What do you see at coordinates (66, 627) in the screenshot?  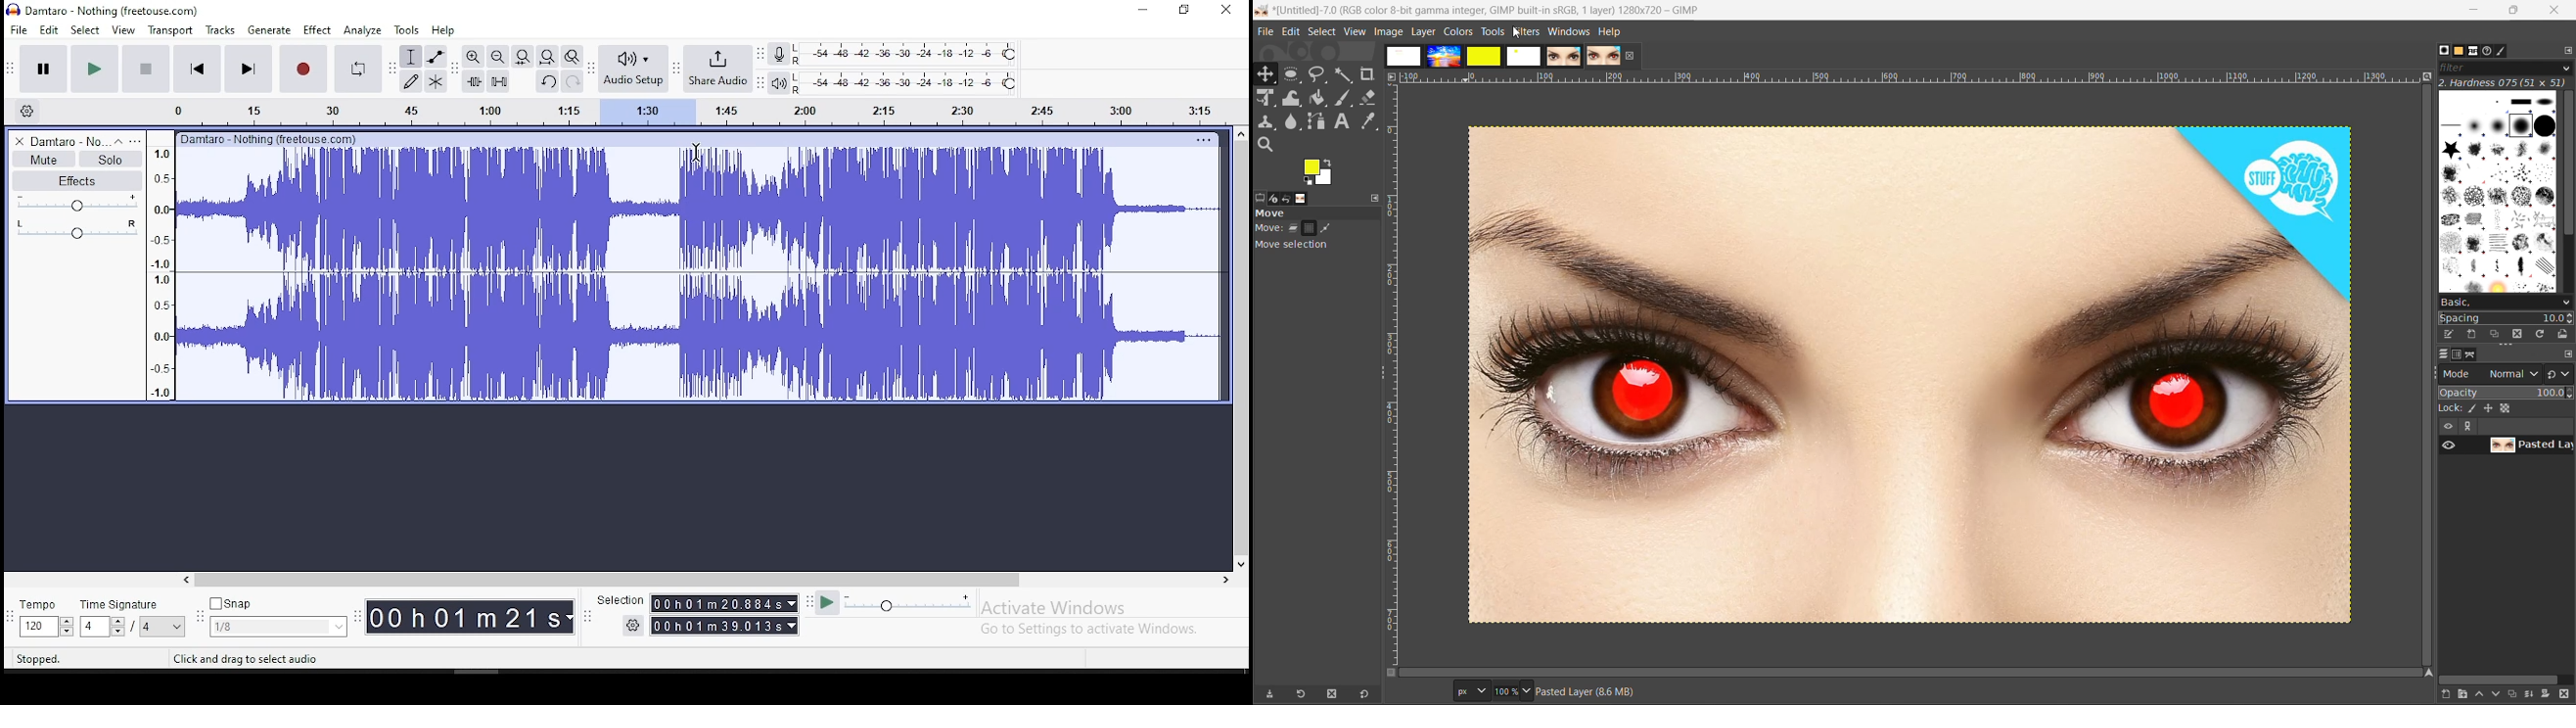 I see `drop down` at bounding box center [66, 627].